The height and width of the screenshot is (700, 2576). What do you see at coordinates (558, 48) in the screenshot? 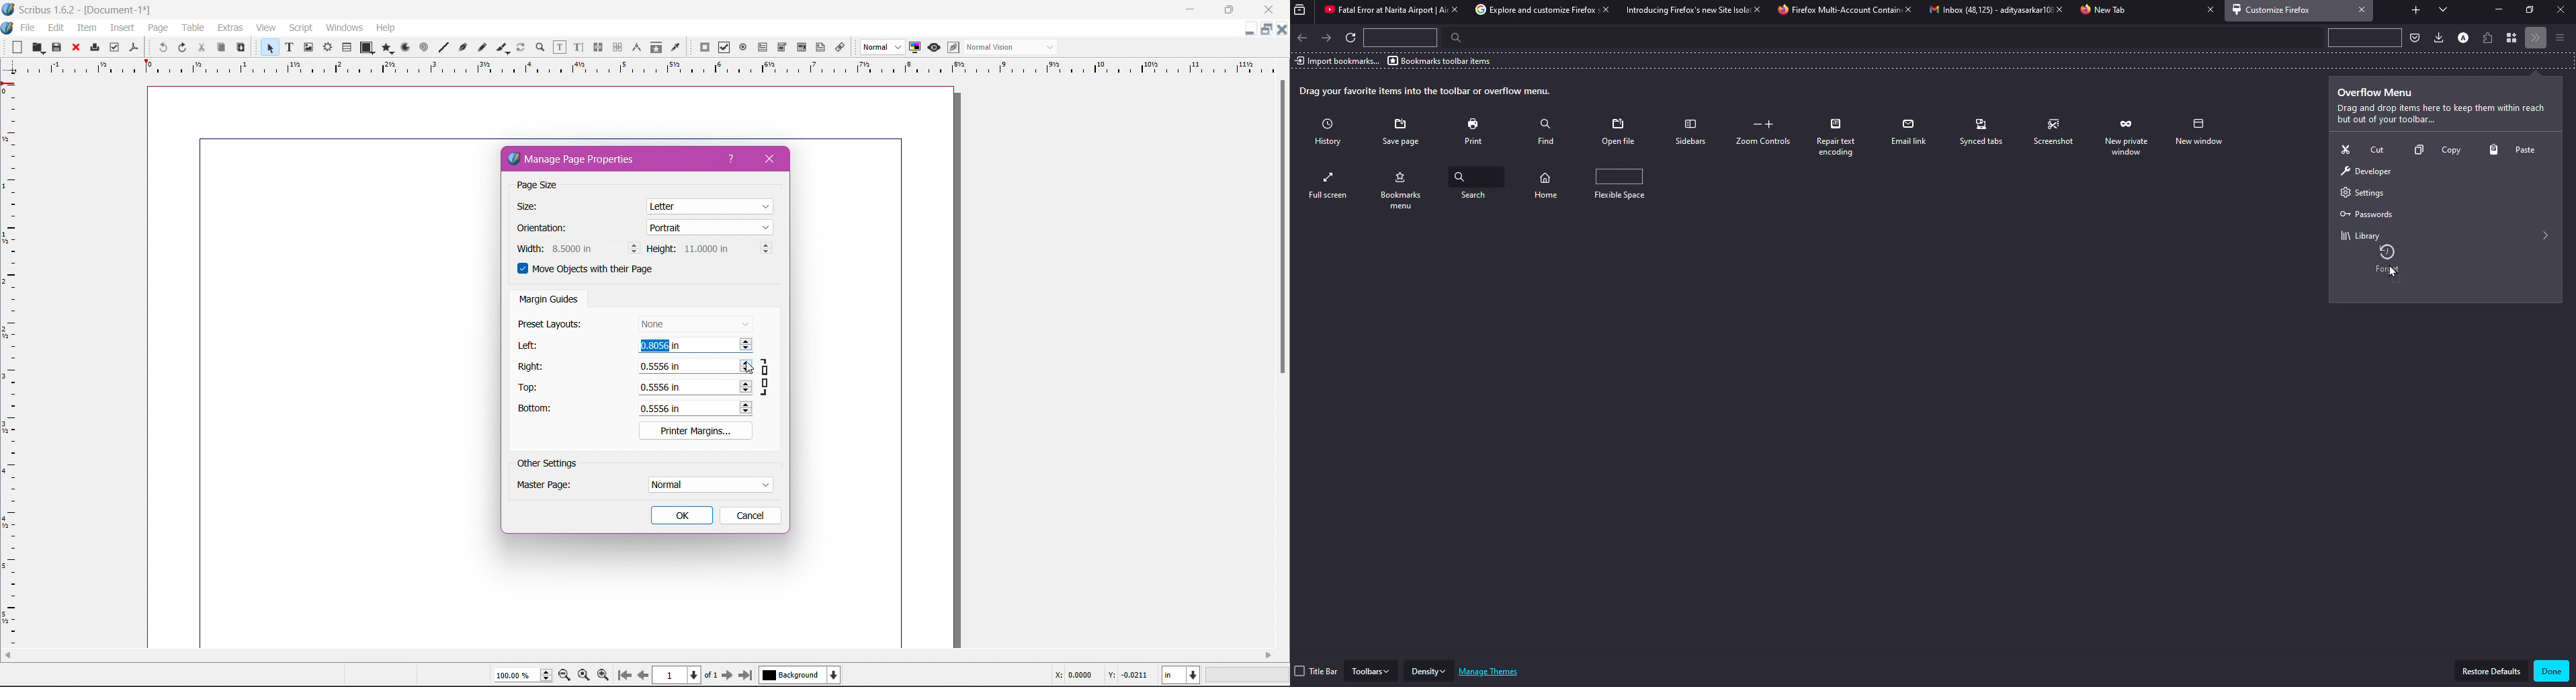
I see `Edit Contents of Frame` at bounding box center [558, 48].